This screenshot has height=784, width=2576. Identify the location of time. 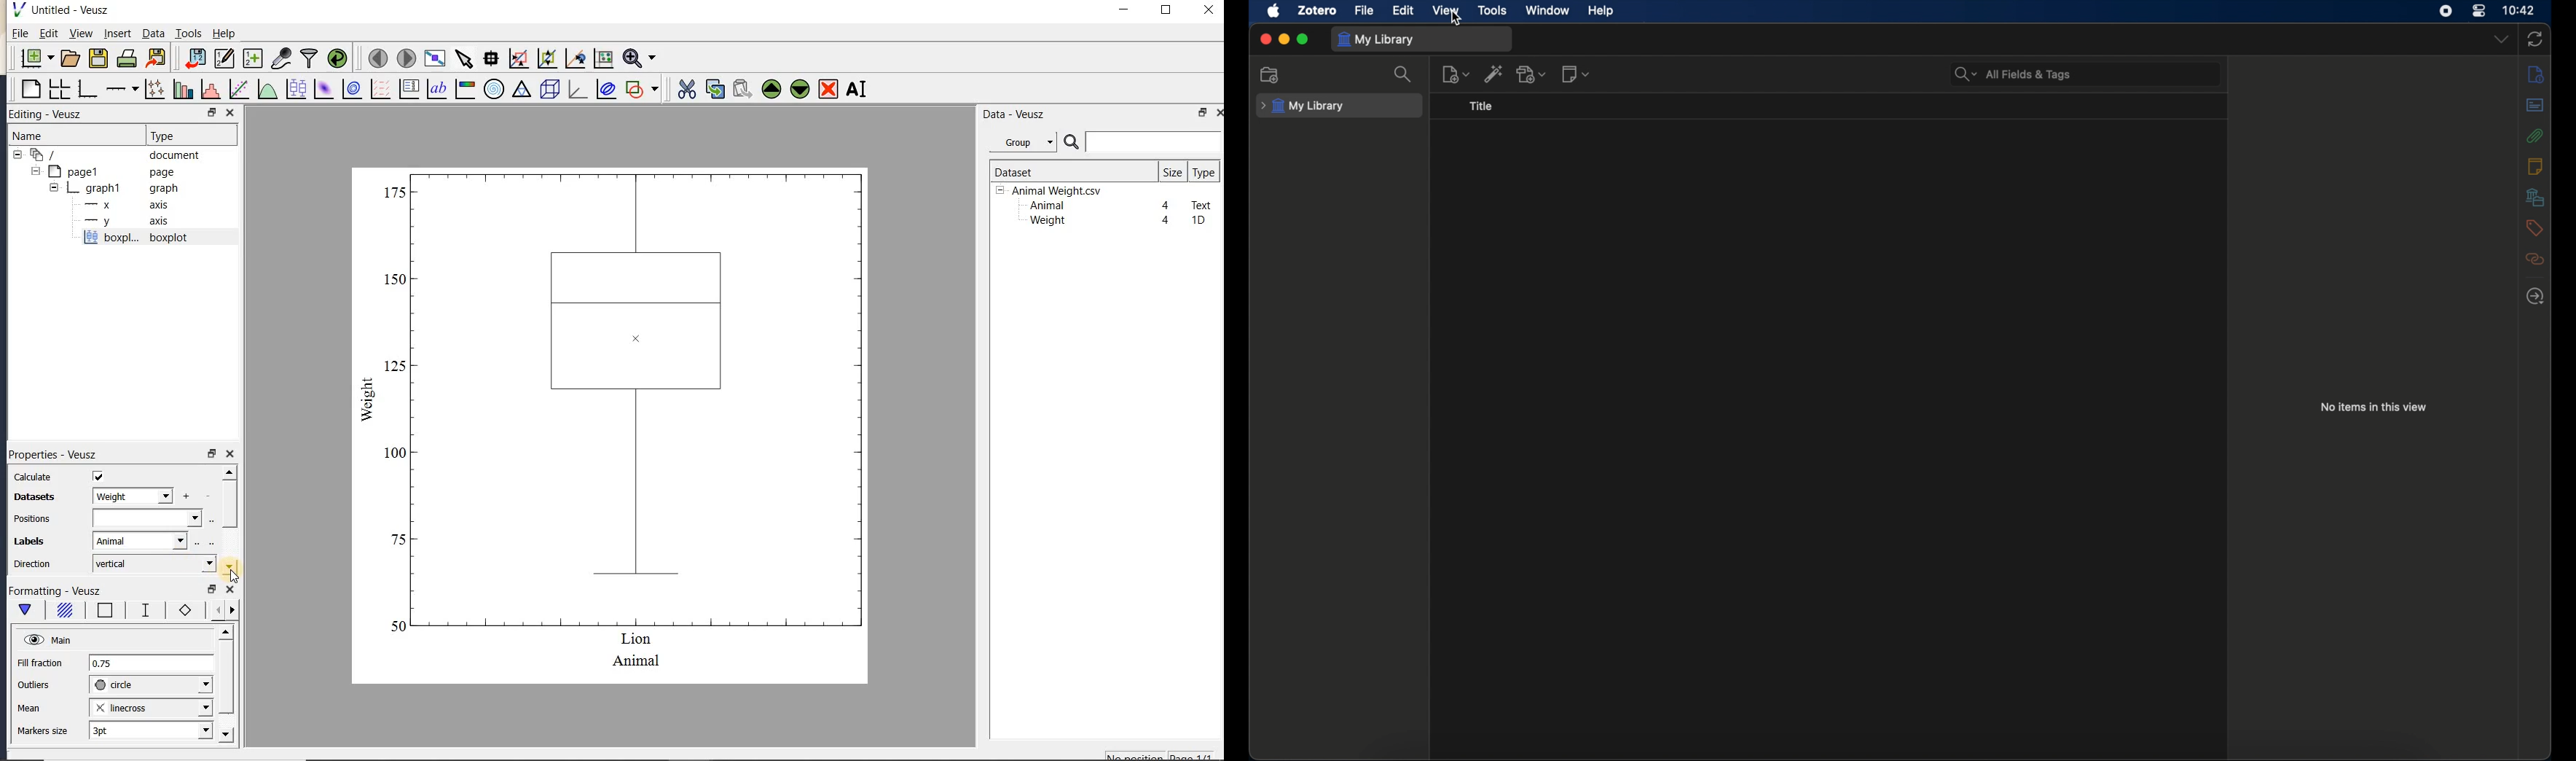
(2520, 11).